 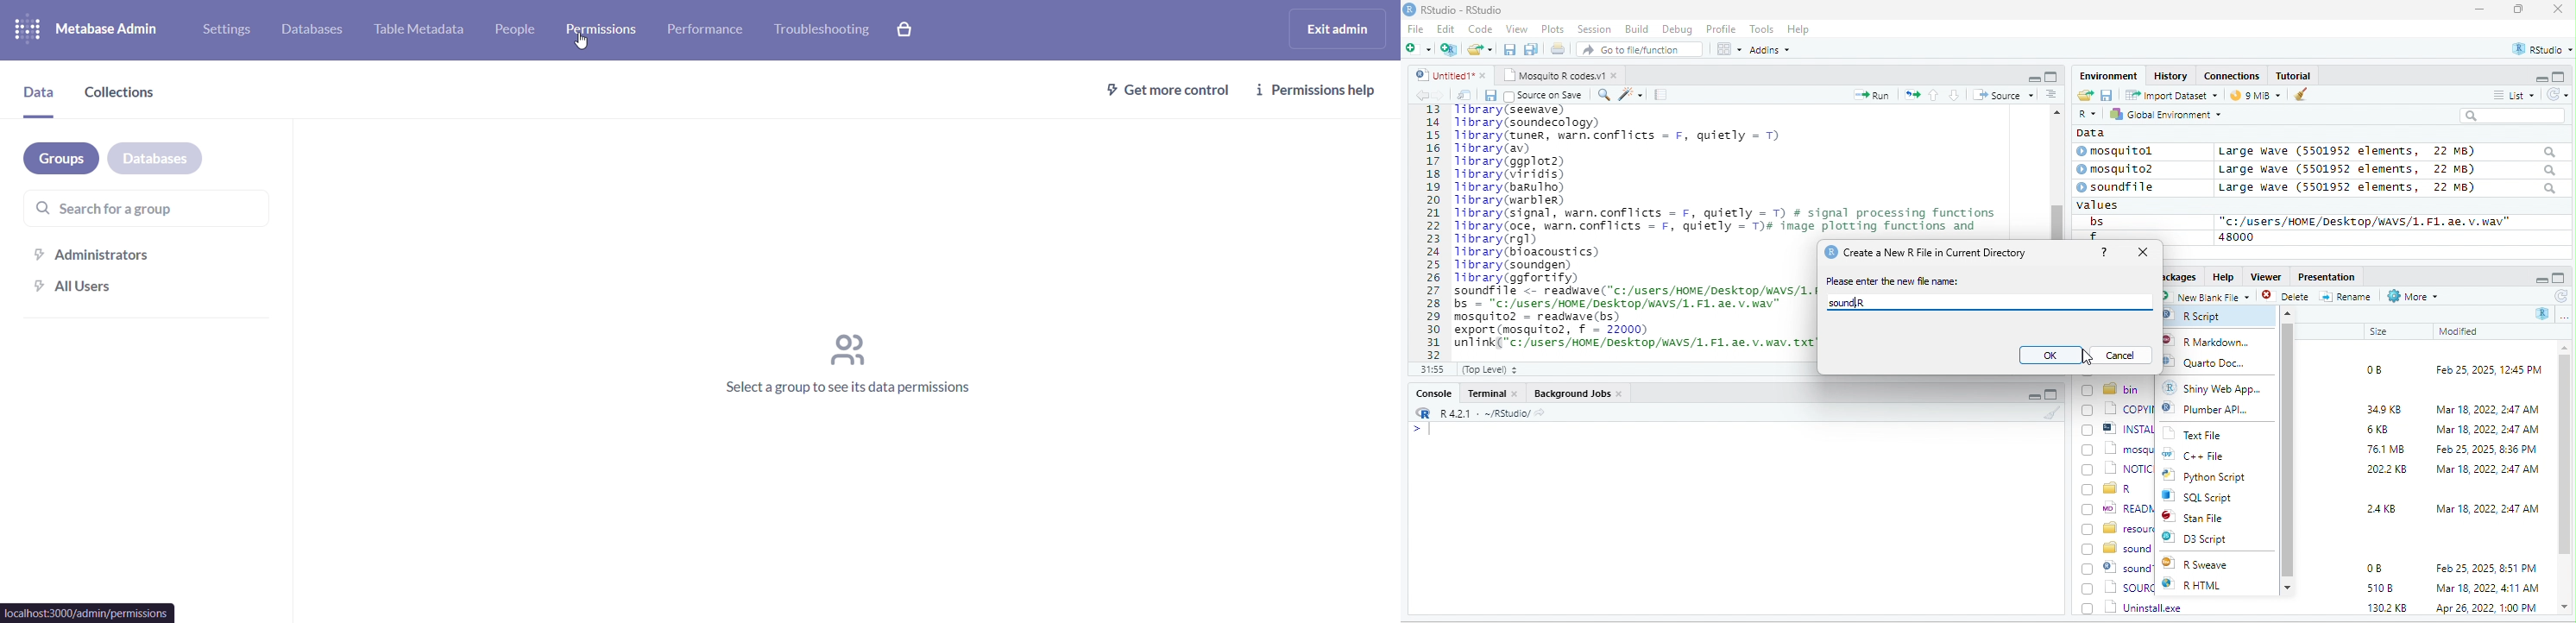 What do you see at coordinates (1929, 251) in the screenshot?
I see `© Create a New R File in Current Directory` at bounding box center [1929, 251].